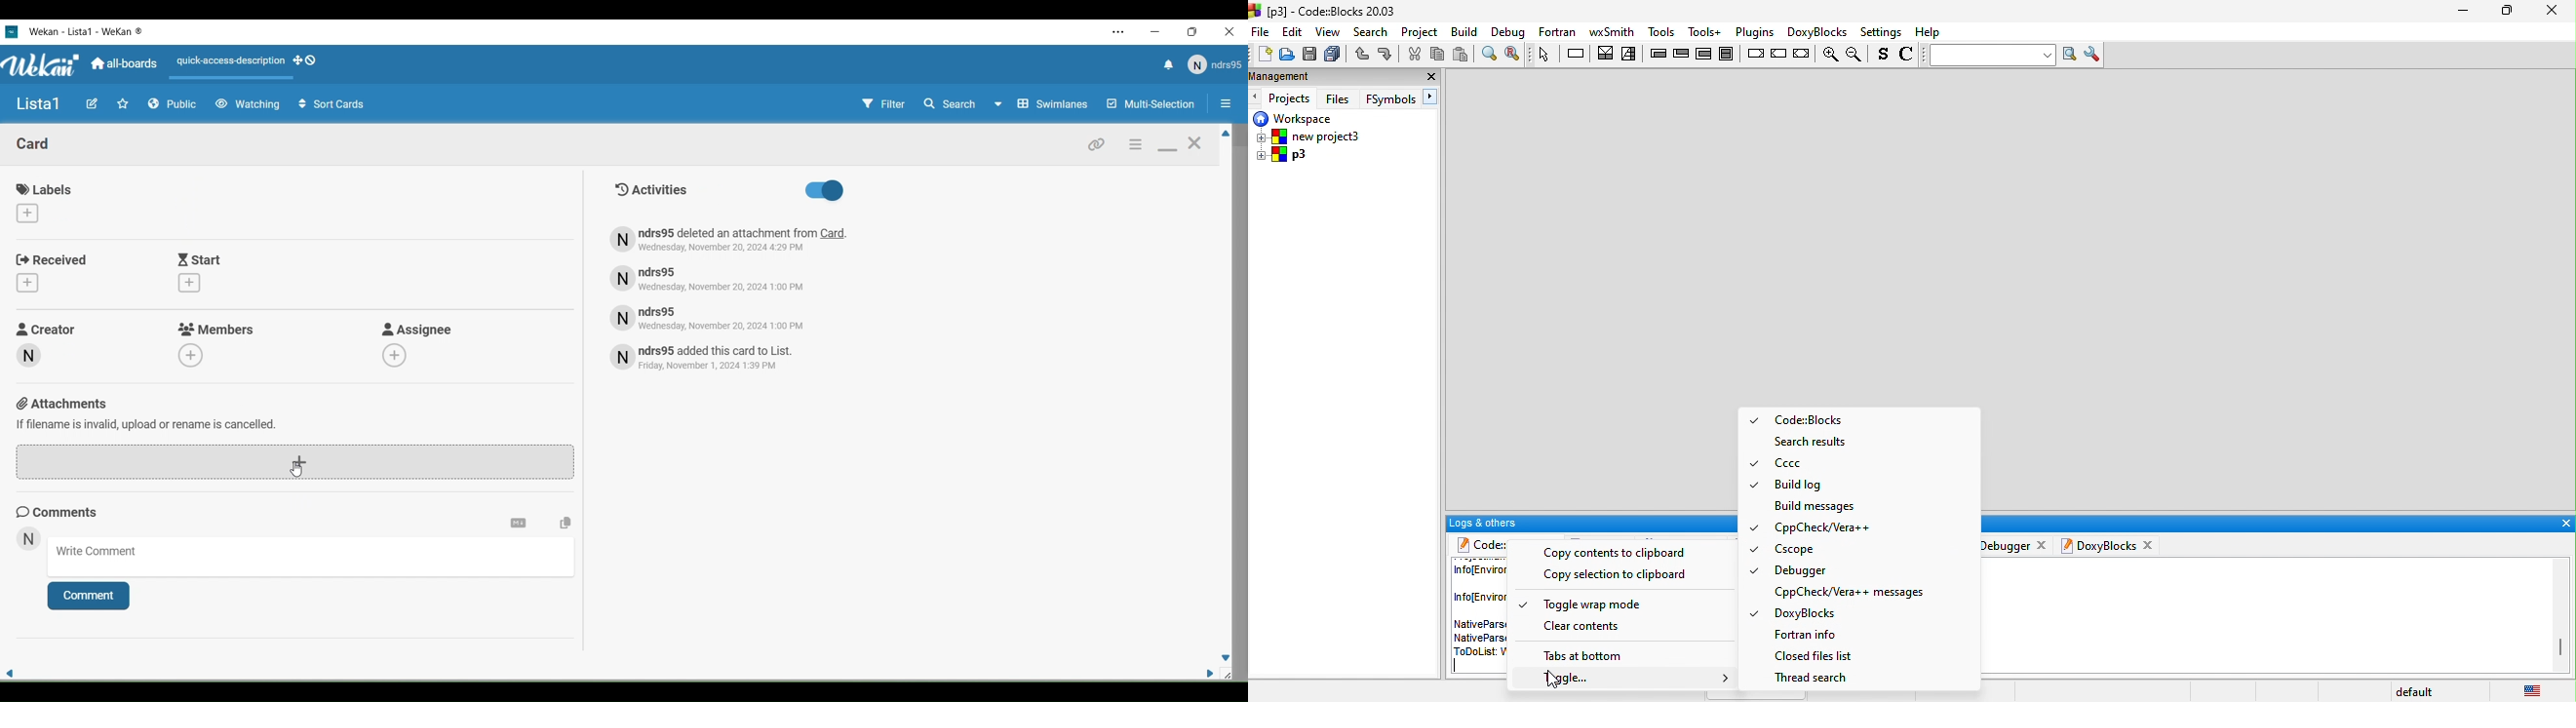 This screenshot has width=2576, height=728. Describe the element at coordinates (1422, 31) in the screenshot. I see `project` at that location.